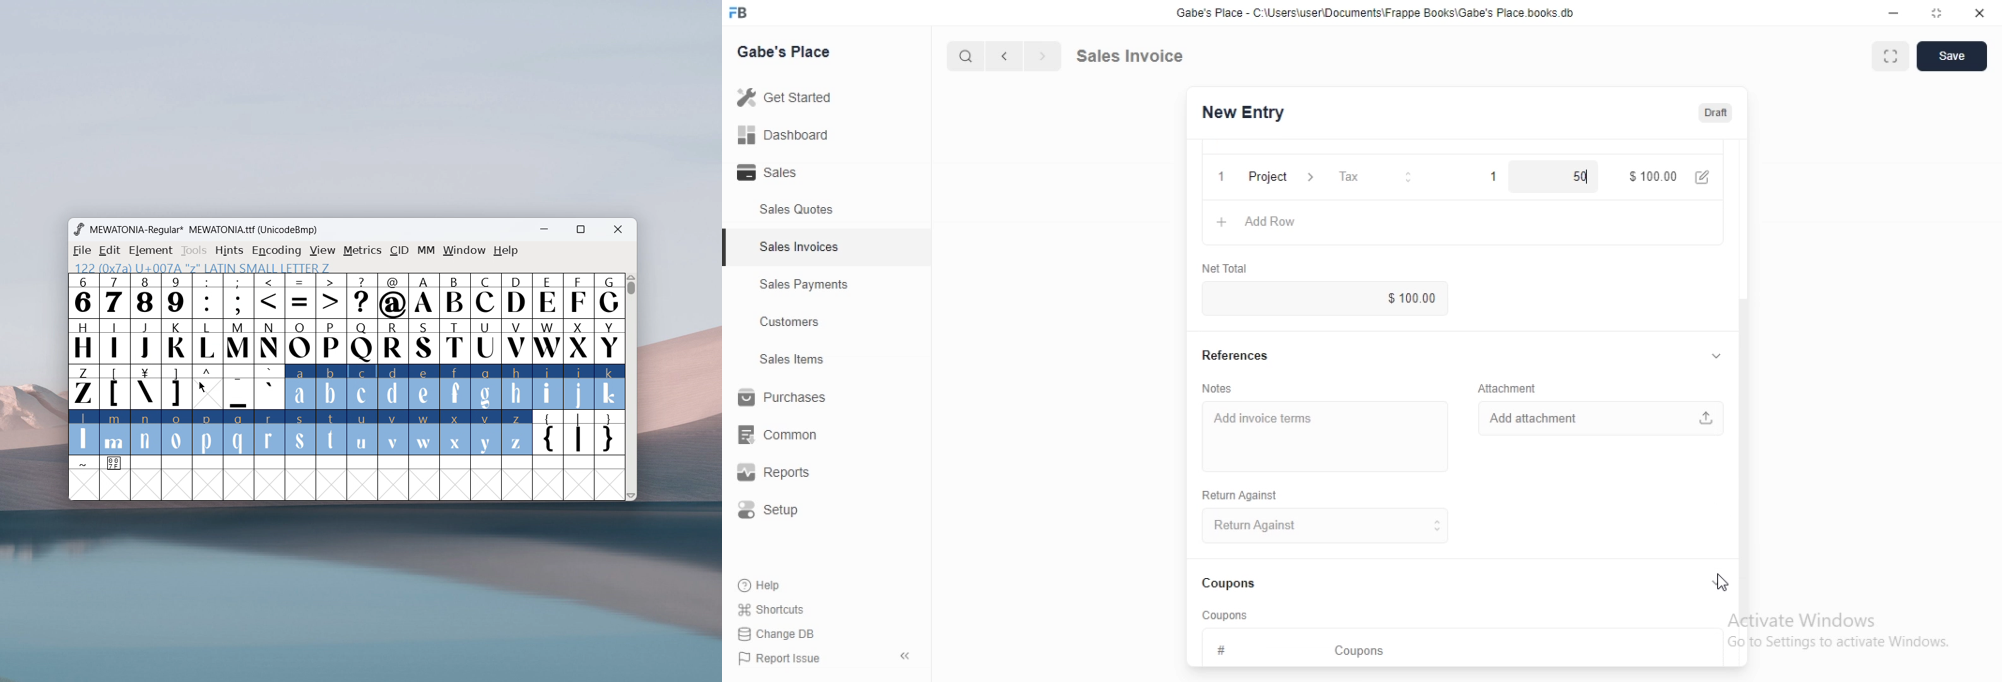 The width and height of the screenshot is (2016, 700). What do you see at coordinates (1745, 456) in the screenshot?
I see `scroll bar` at bounding box center [1745, 456].